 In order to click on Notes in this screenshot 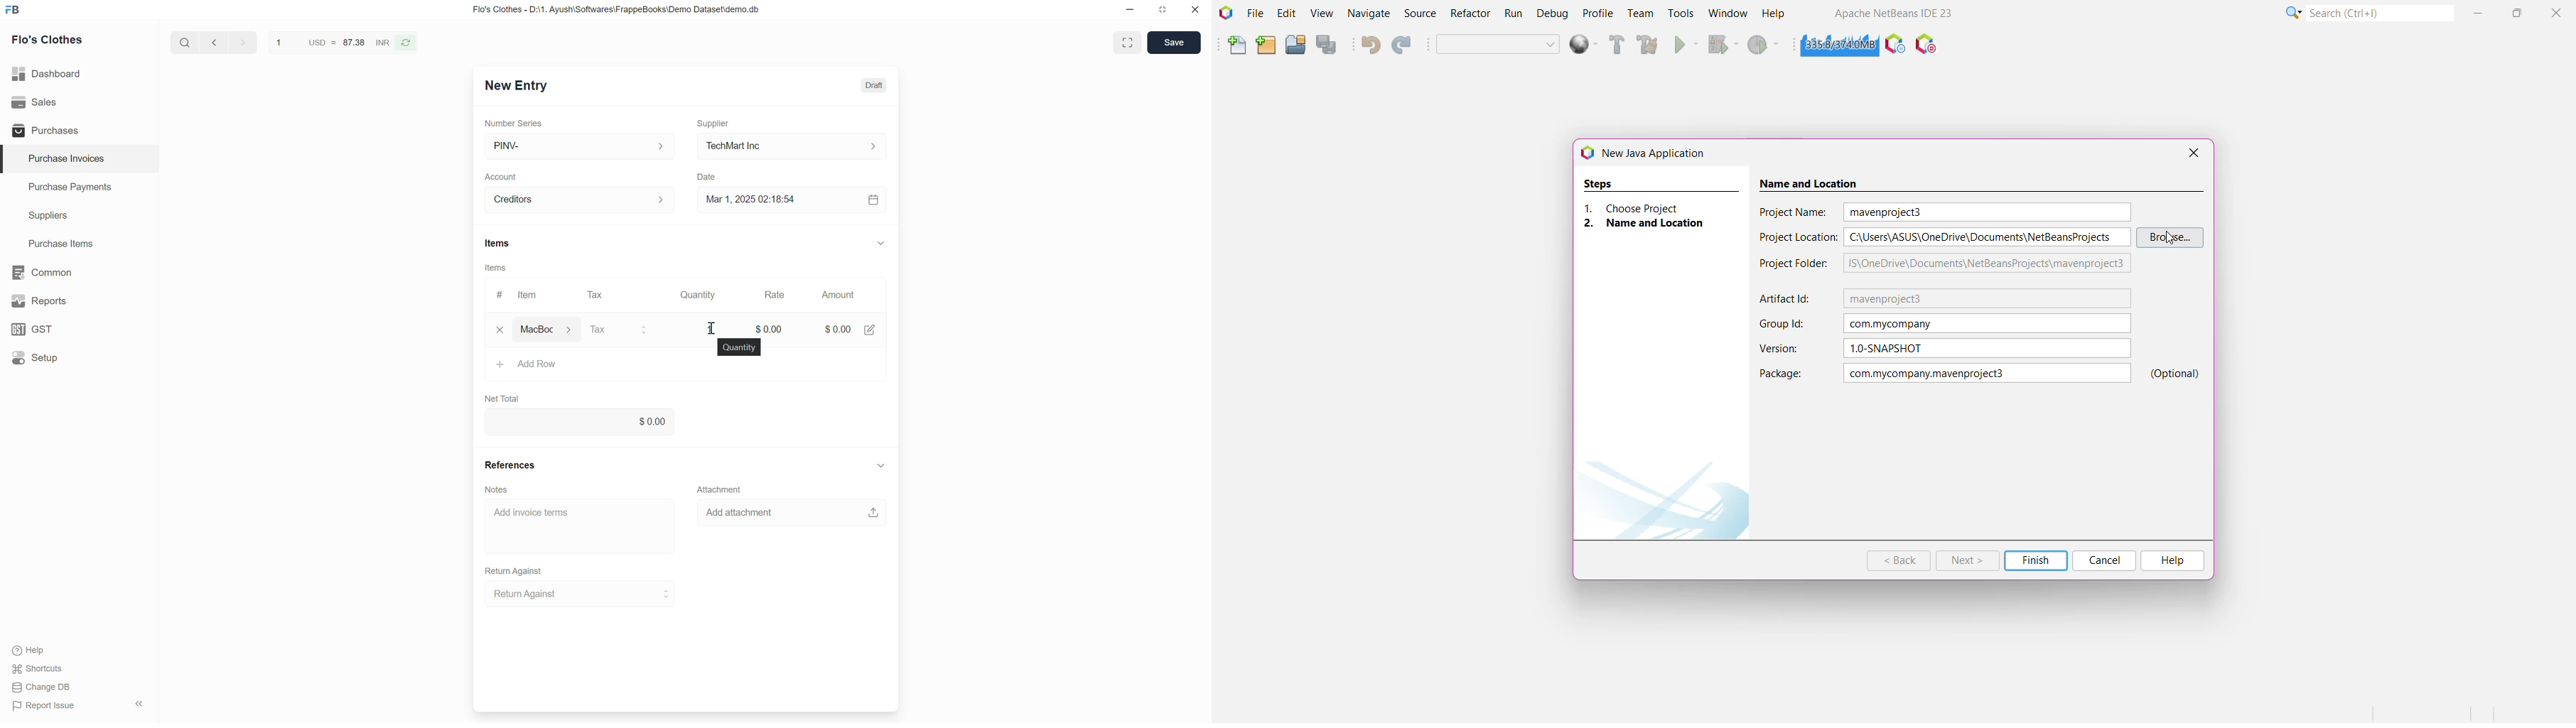, I will do `click(497, 490)`.